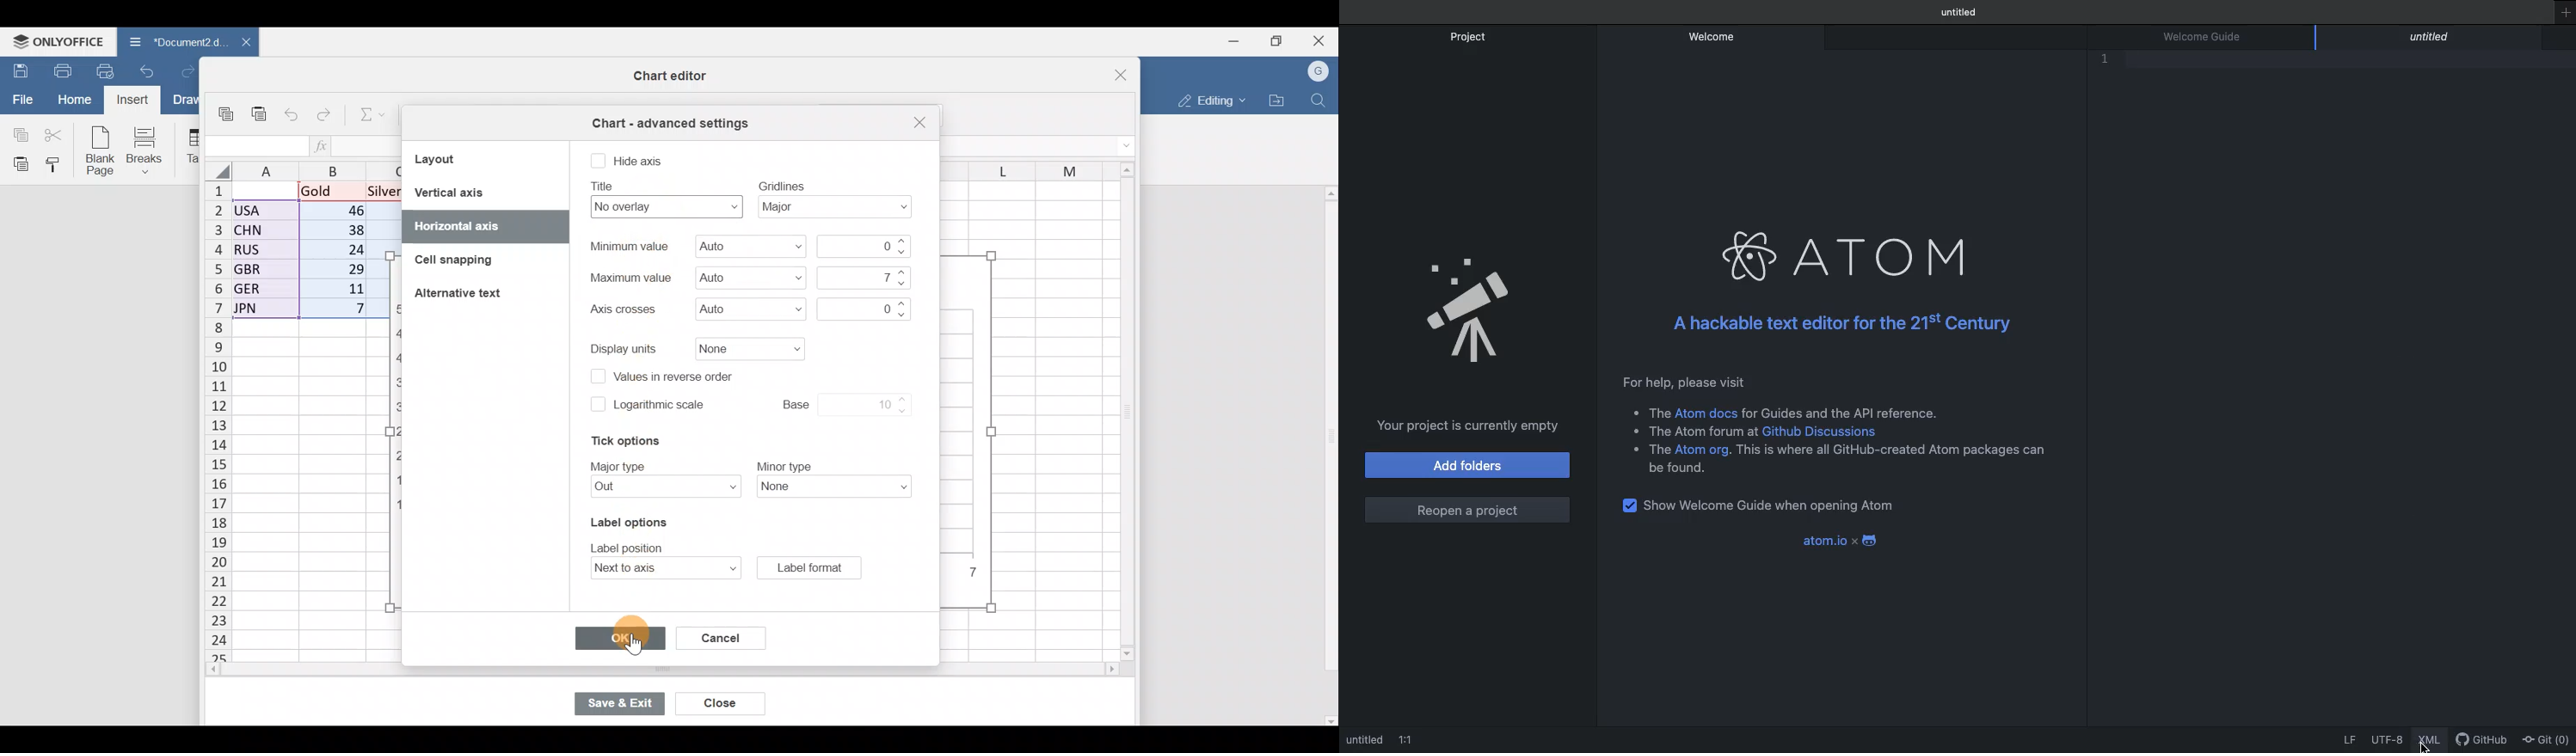  Describe the element at coordinates (640, 160) in the screenshot. I see `Hide axis` at that location.